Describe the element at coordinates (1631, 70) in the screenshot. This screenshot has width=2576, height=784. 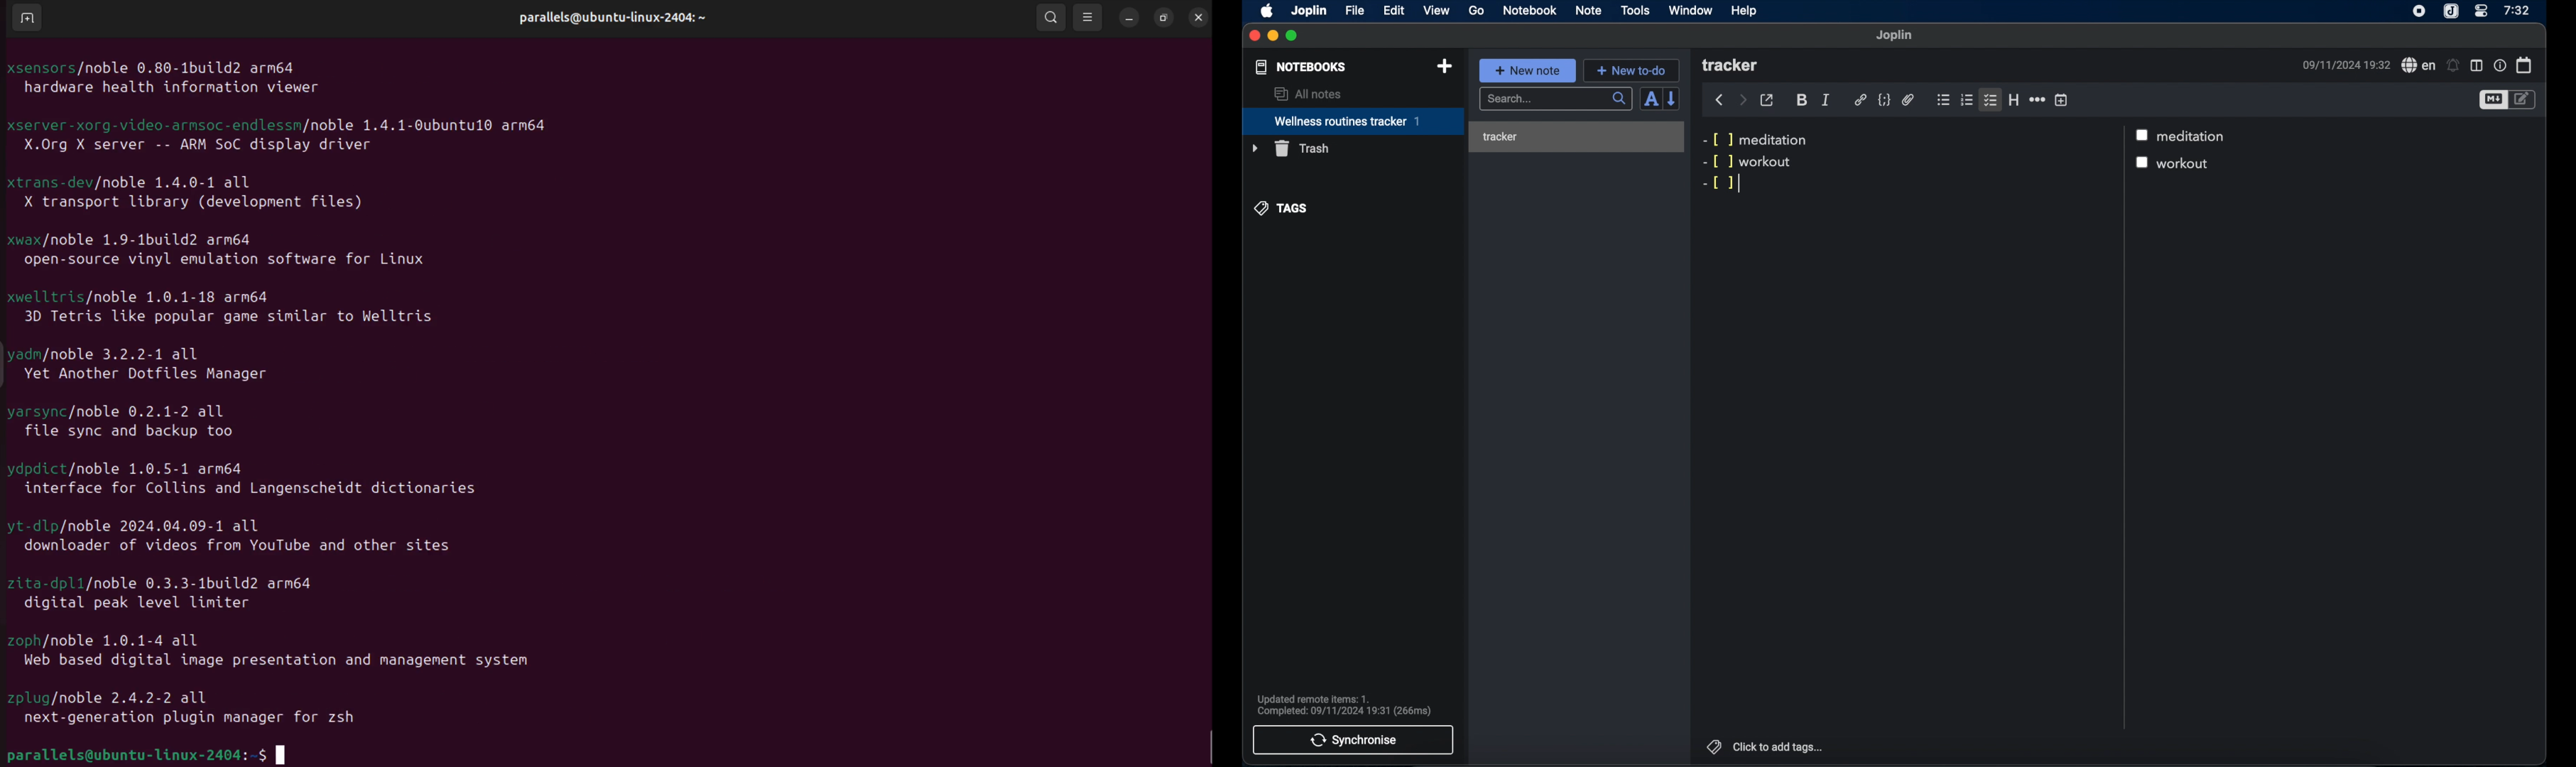
I see `+ new to-do` at that location.